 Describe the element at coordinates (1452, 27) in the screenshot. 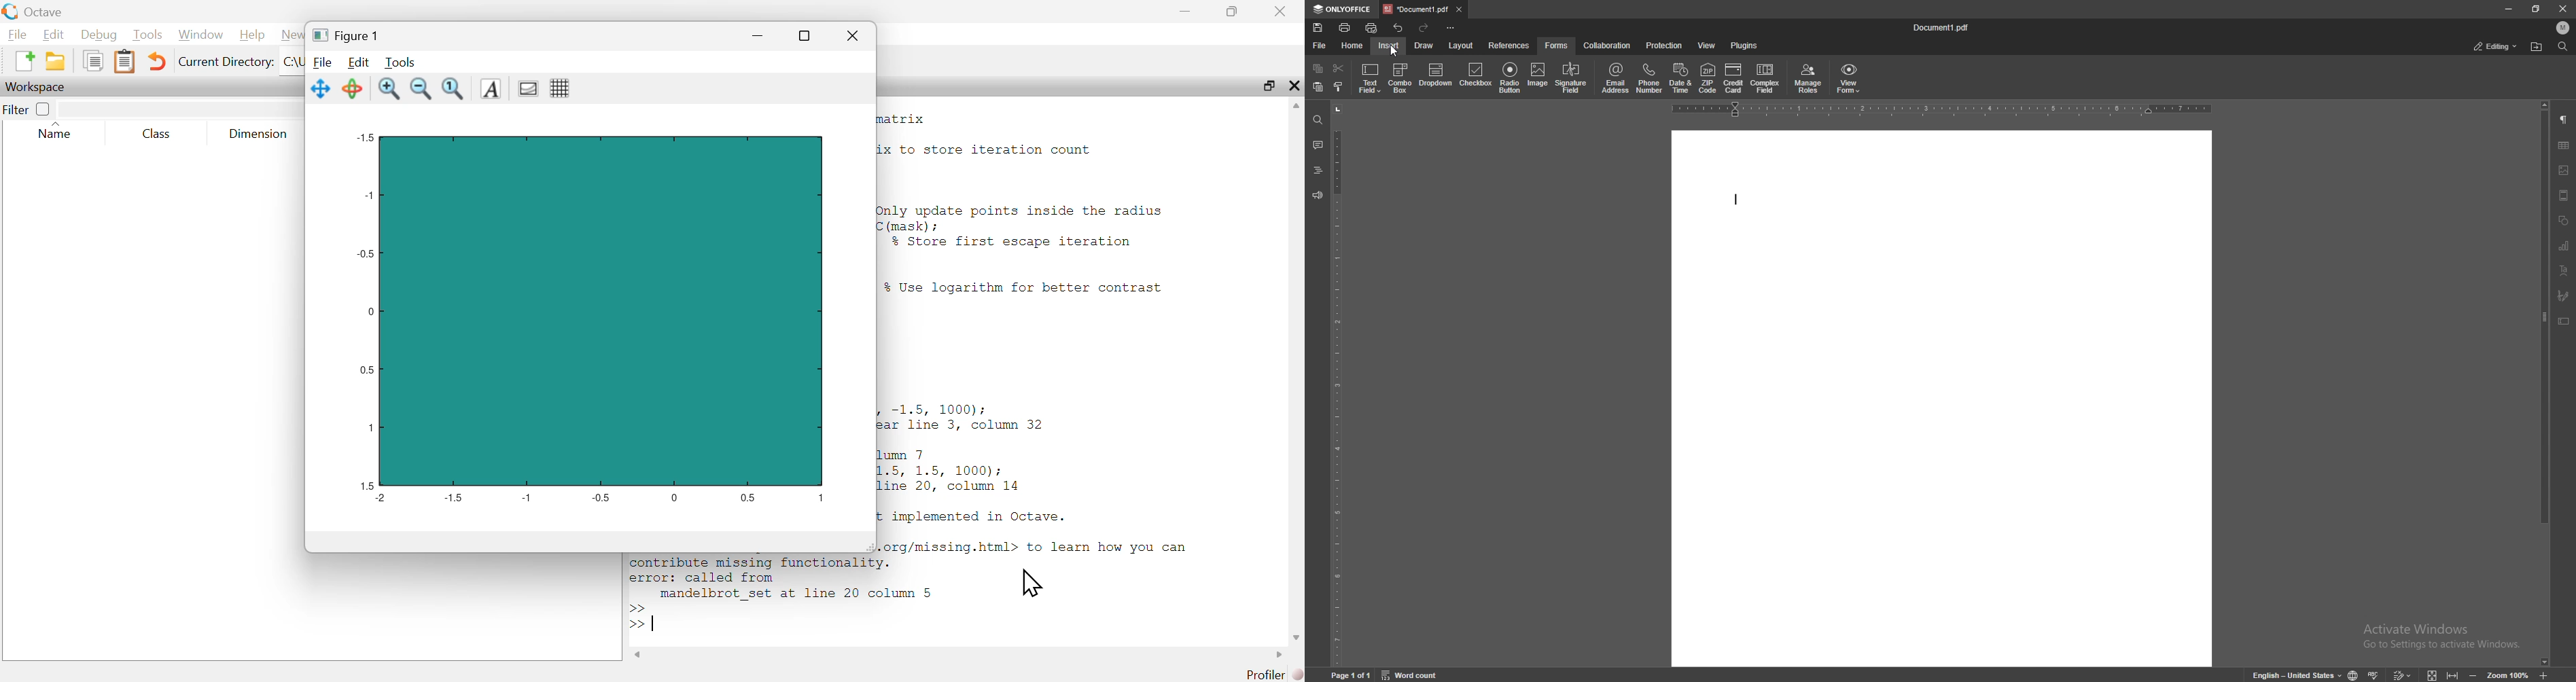

I see `options` at that location.